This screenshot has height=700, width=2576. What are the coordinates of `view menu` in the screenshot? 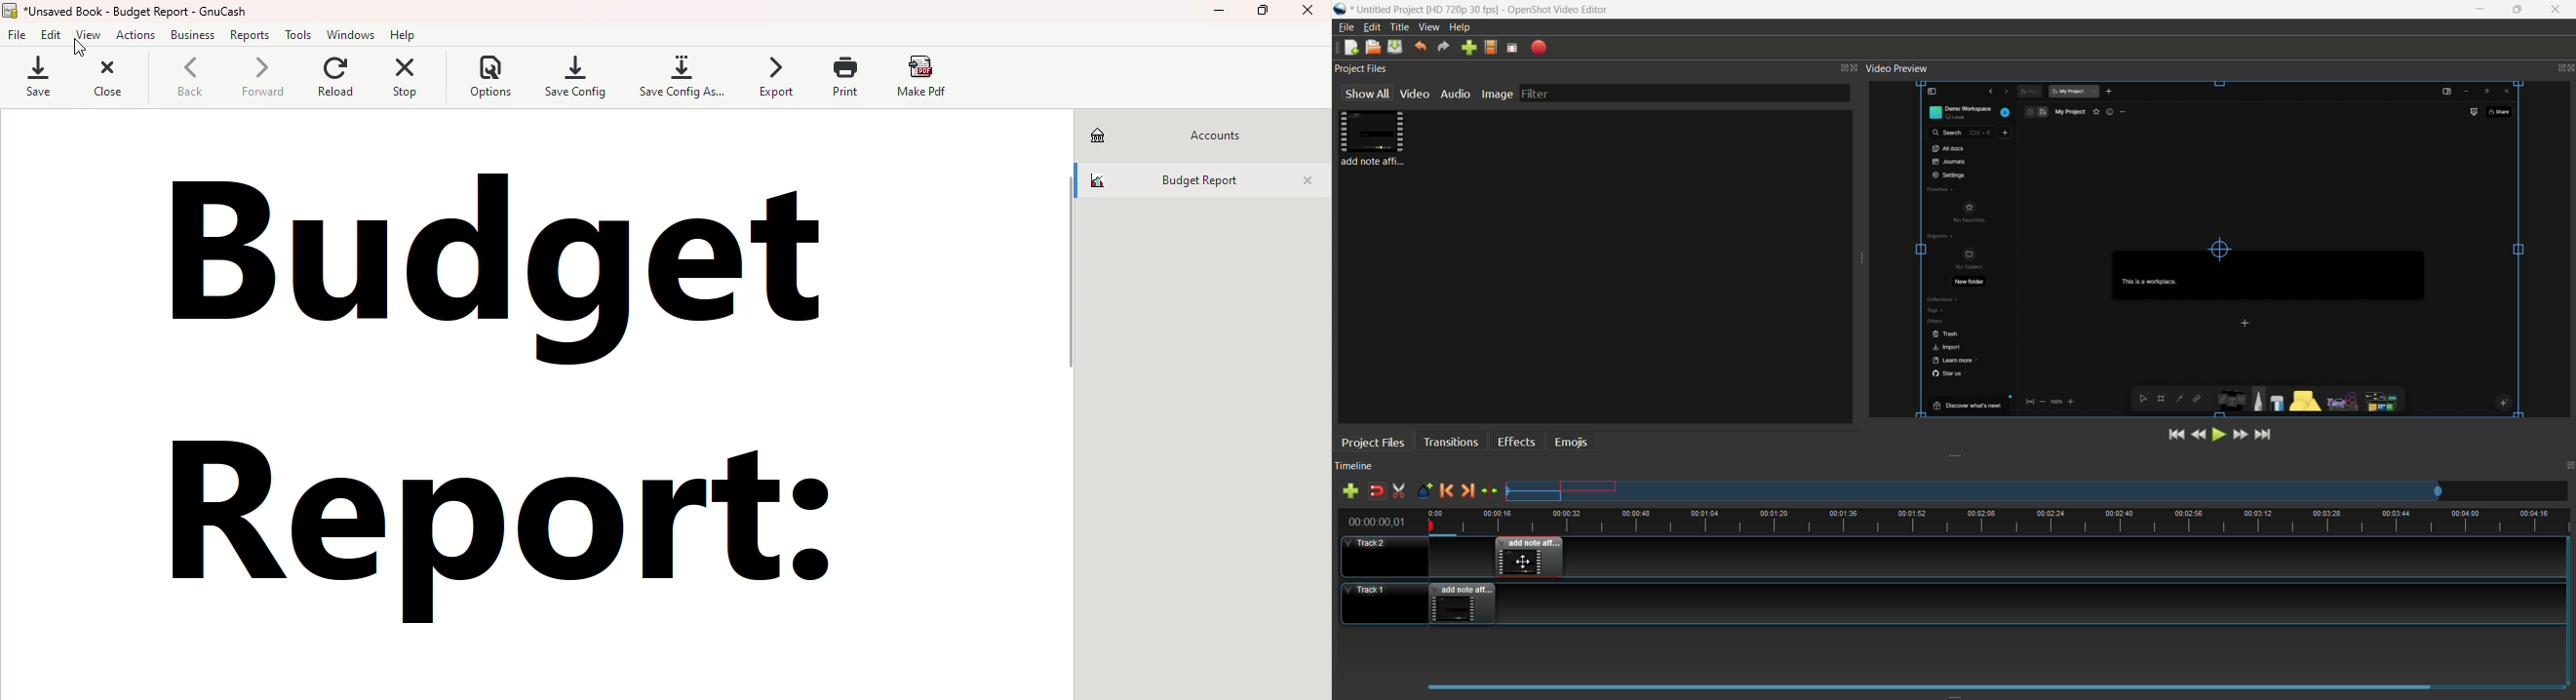 It's located at (1428, 27).